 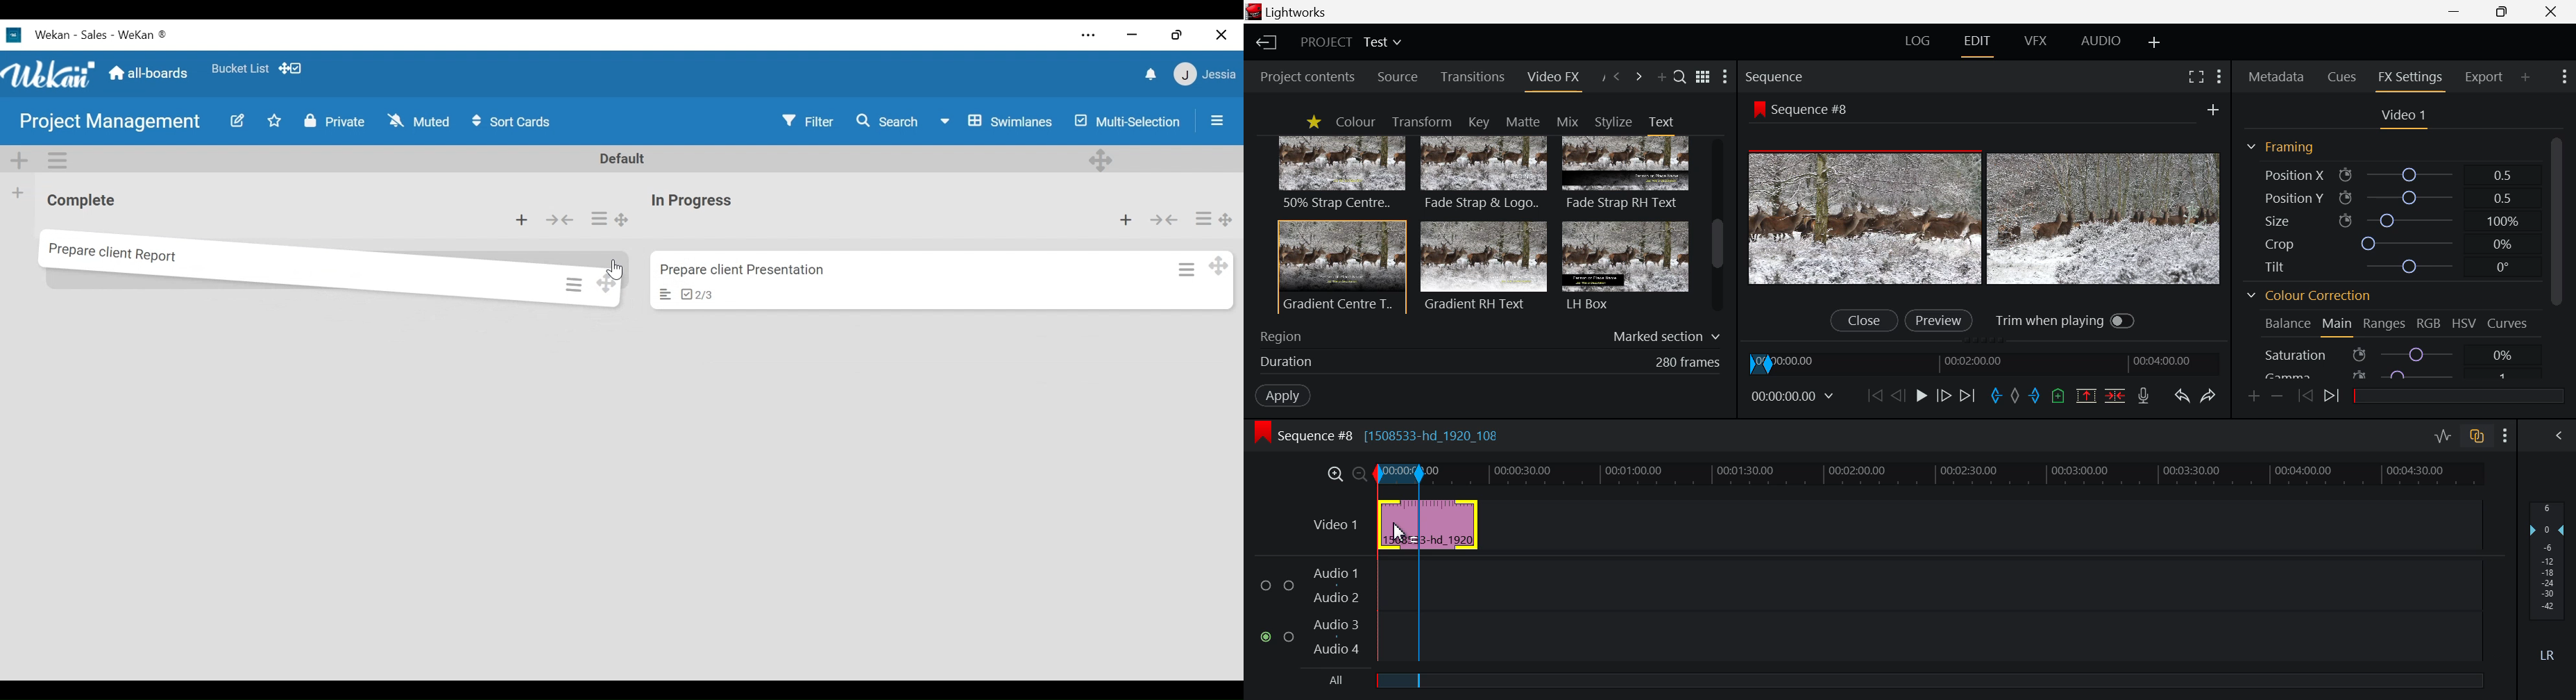 What do you see at coordinates (1264, 42) in the screenshot?
I see `Back to homepage` at bounding box center [1264, 42].